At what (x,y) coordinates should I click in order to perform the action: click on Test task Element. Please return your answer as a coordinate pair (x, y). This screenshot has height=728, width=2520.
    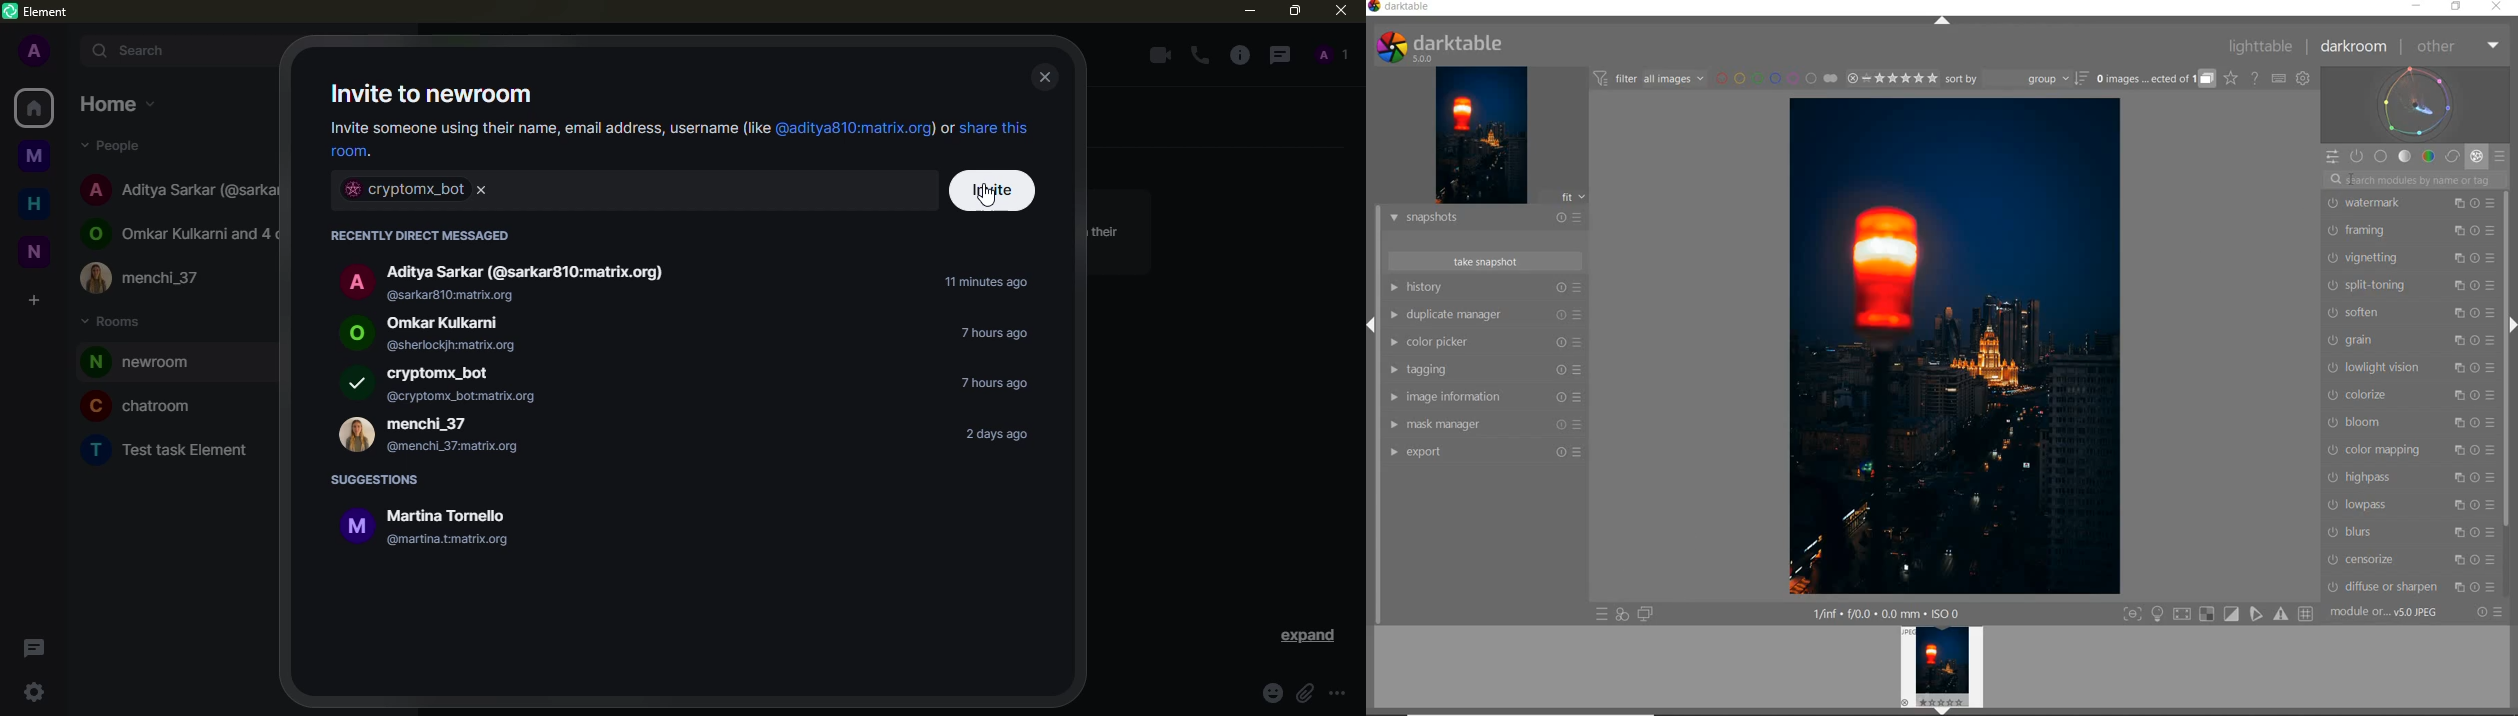
    Looking at the image, I should click on (170, 450).